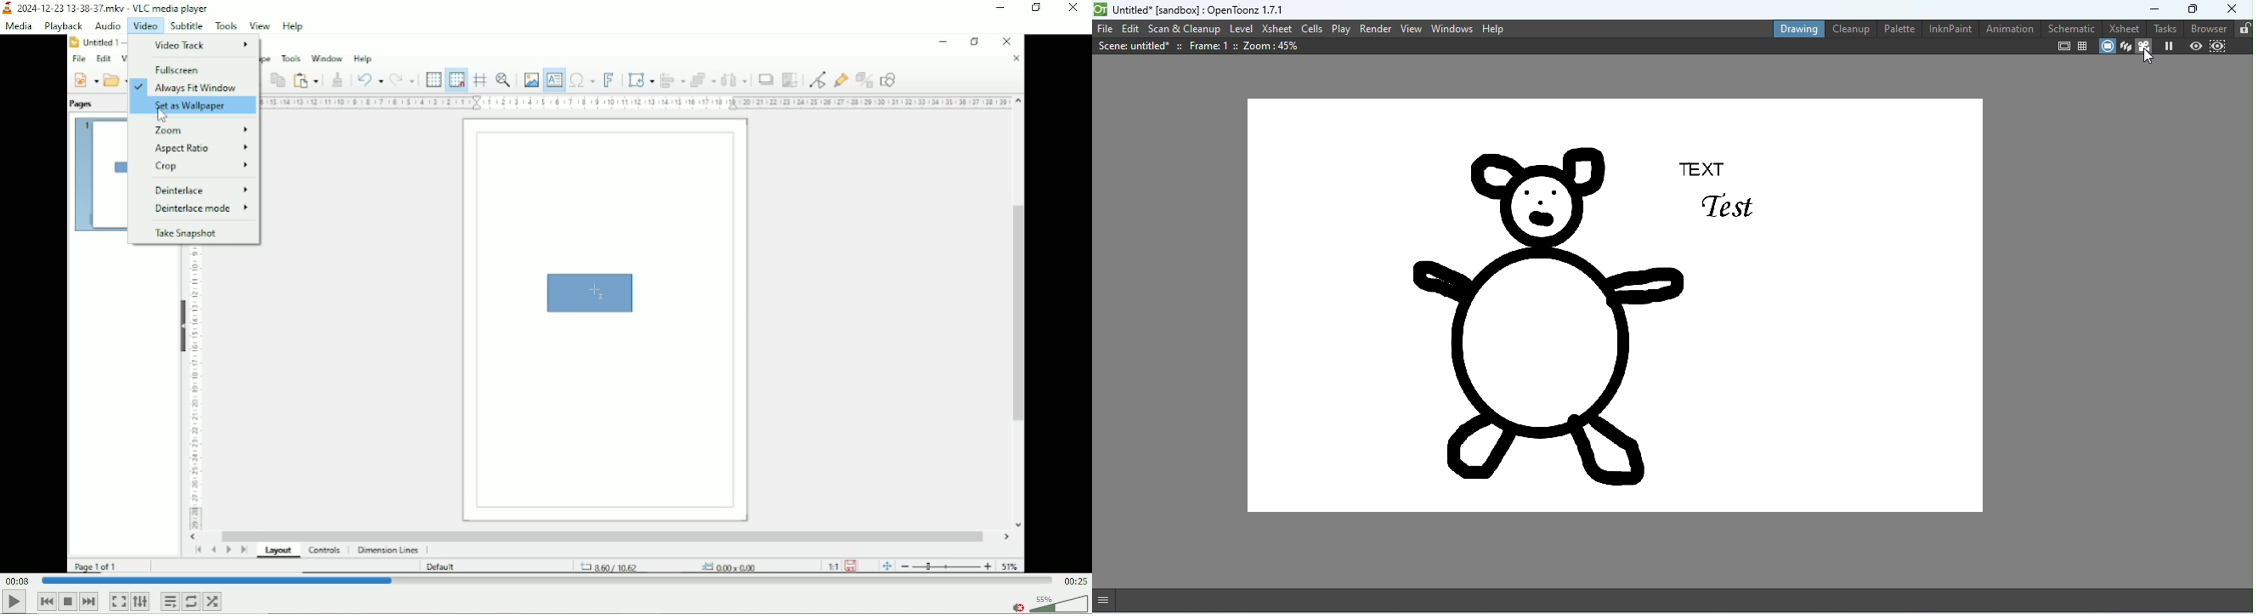  Describe the element at coordinates (204, 209) in the screenshot. I see `Deinterlace mode` at that location.